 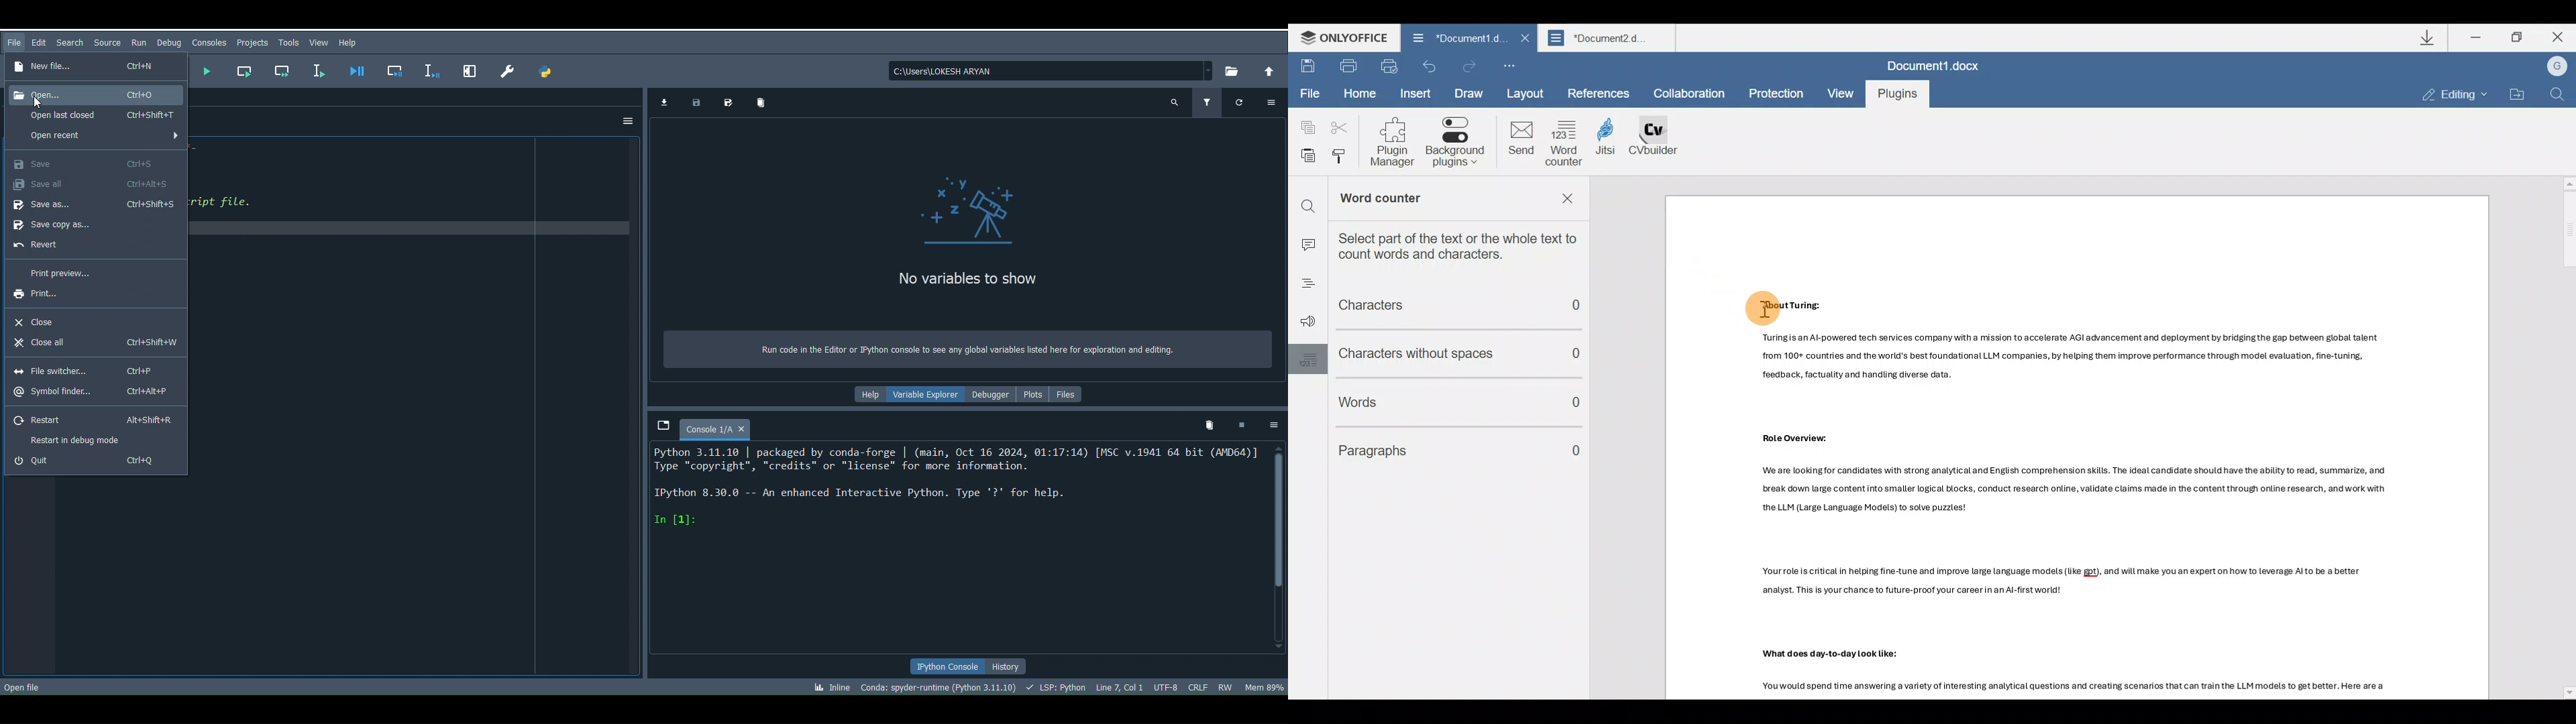 What do you see at coordinates (1338, 128) in the screenshot?
I see `Cut` at bounding box center [1338, 128].